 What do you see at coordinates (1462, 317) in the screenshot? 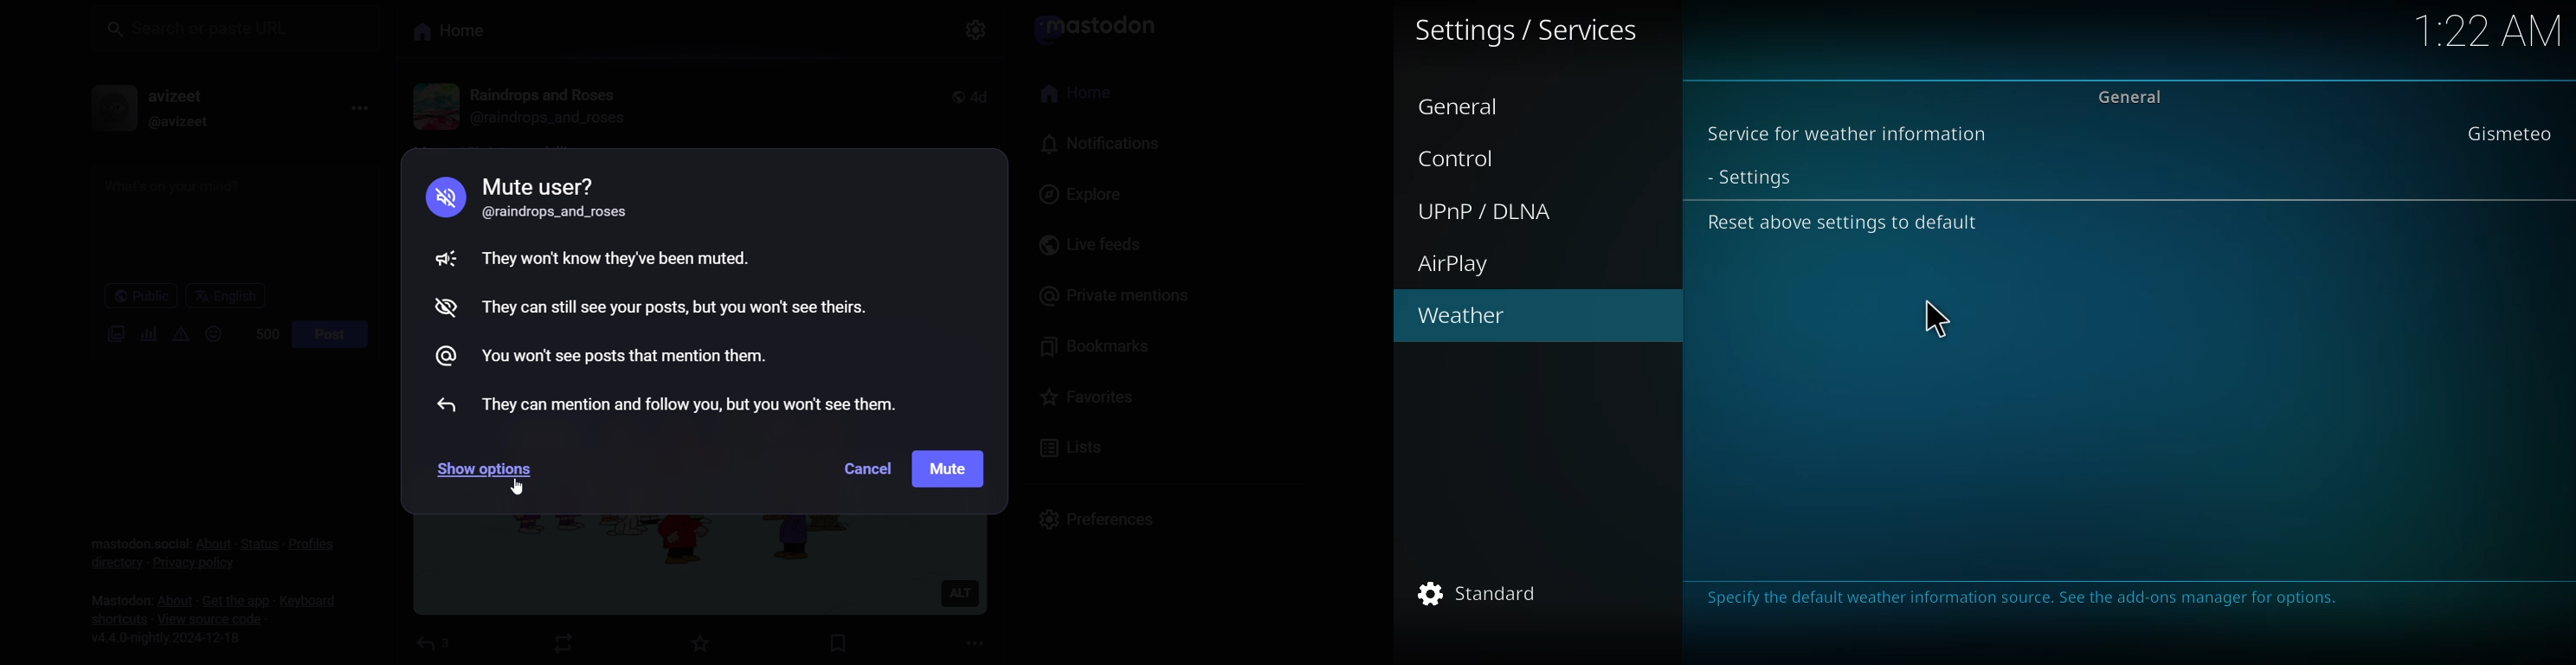
I see `weather` at bounding box center [1462, 317].